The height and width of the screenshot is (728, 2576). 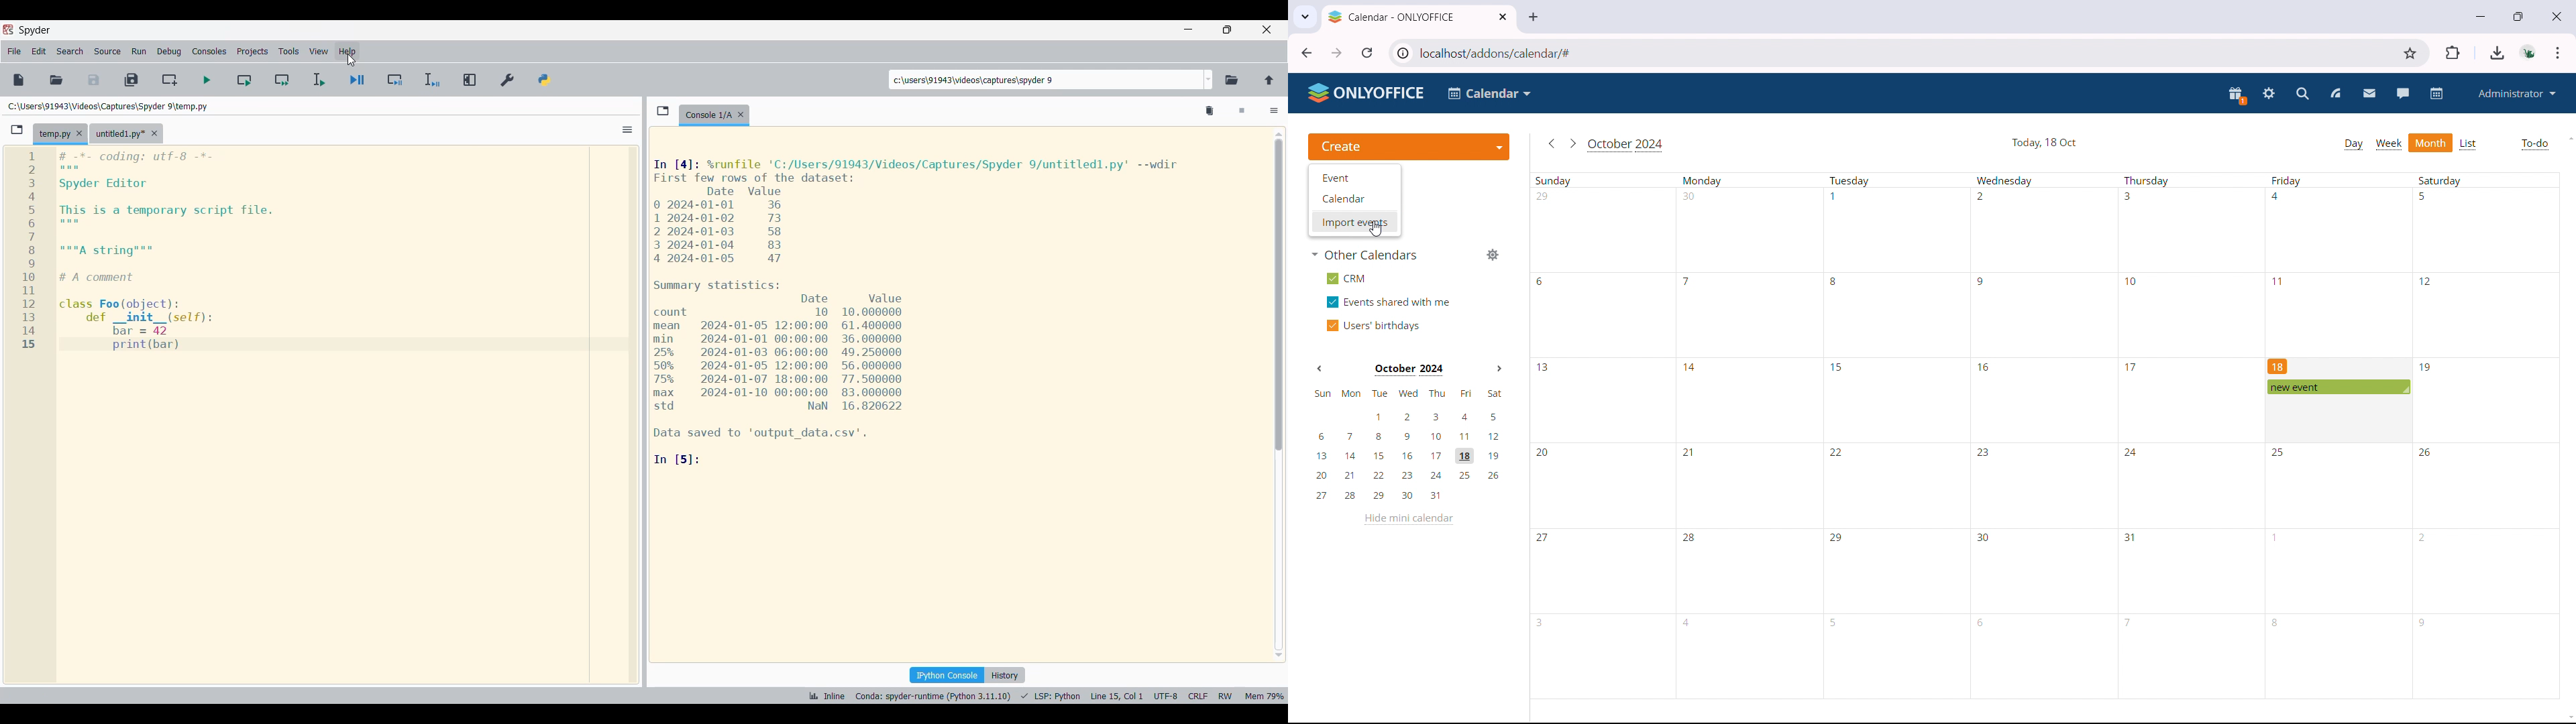 I want to click on Delete all variables from namespace, so click(x=1210, y=111).